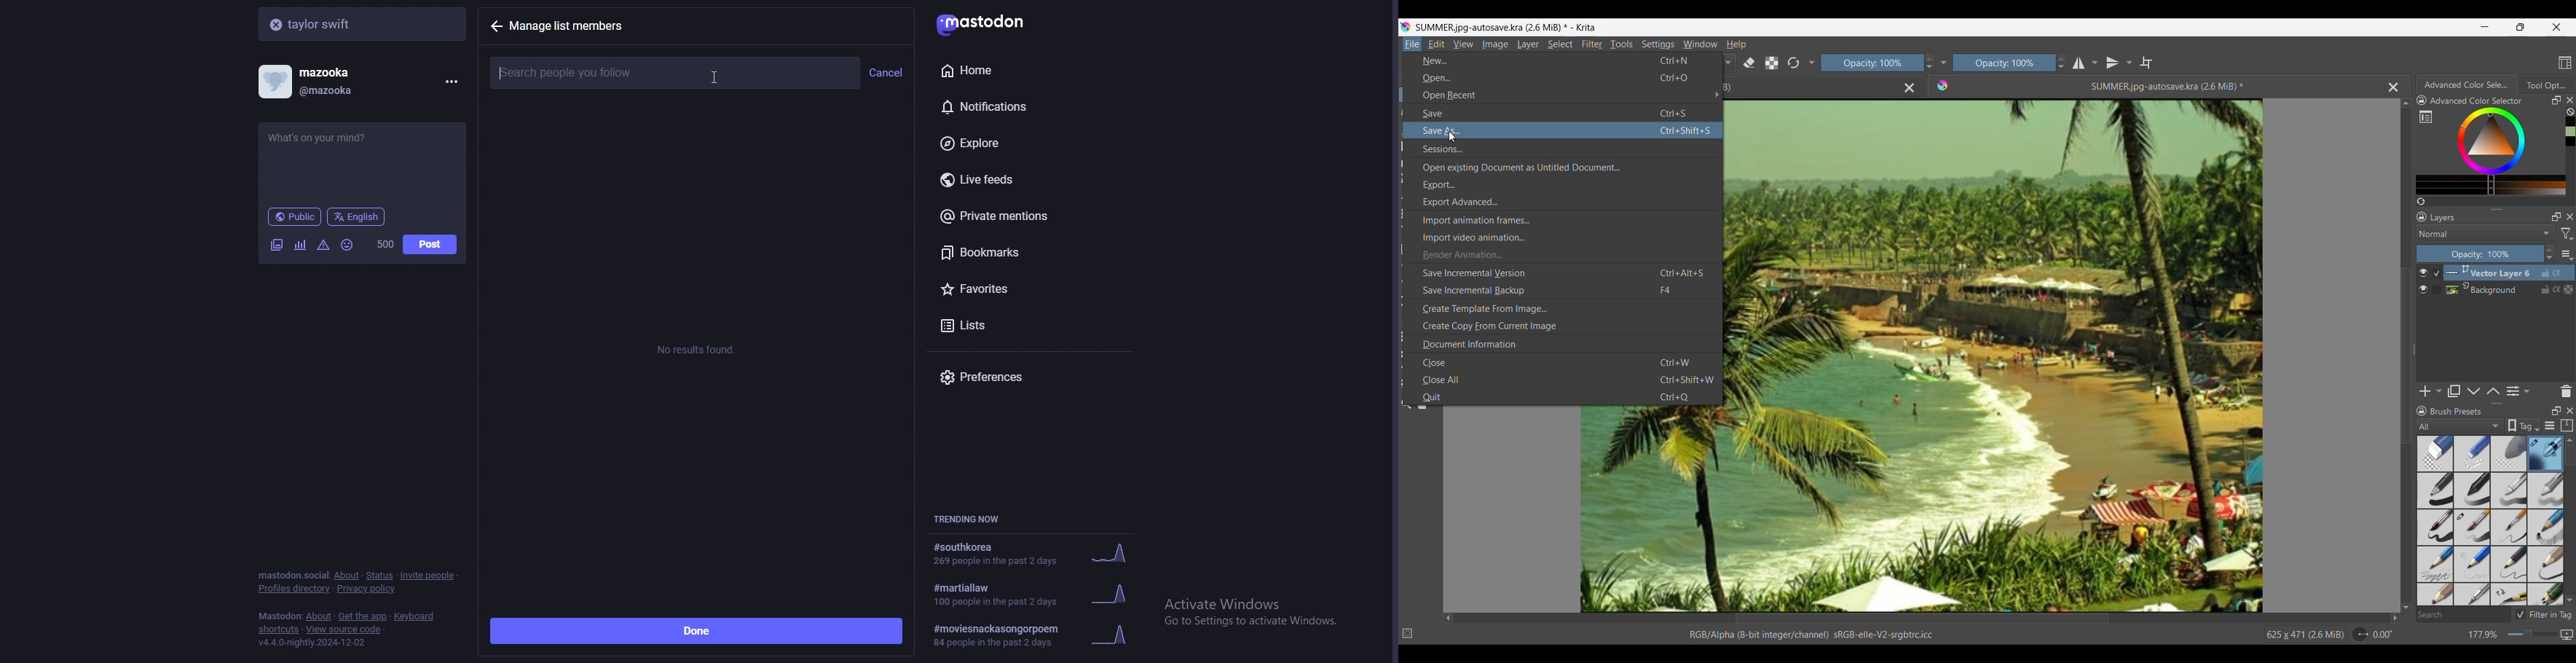 This screenshot has height=672, width=2576. What do you see at coordinates (1922, 619) in the screenshot?
I see `Horizontal slide bar` at bounding box center [1922, 619].